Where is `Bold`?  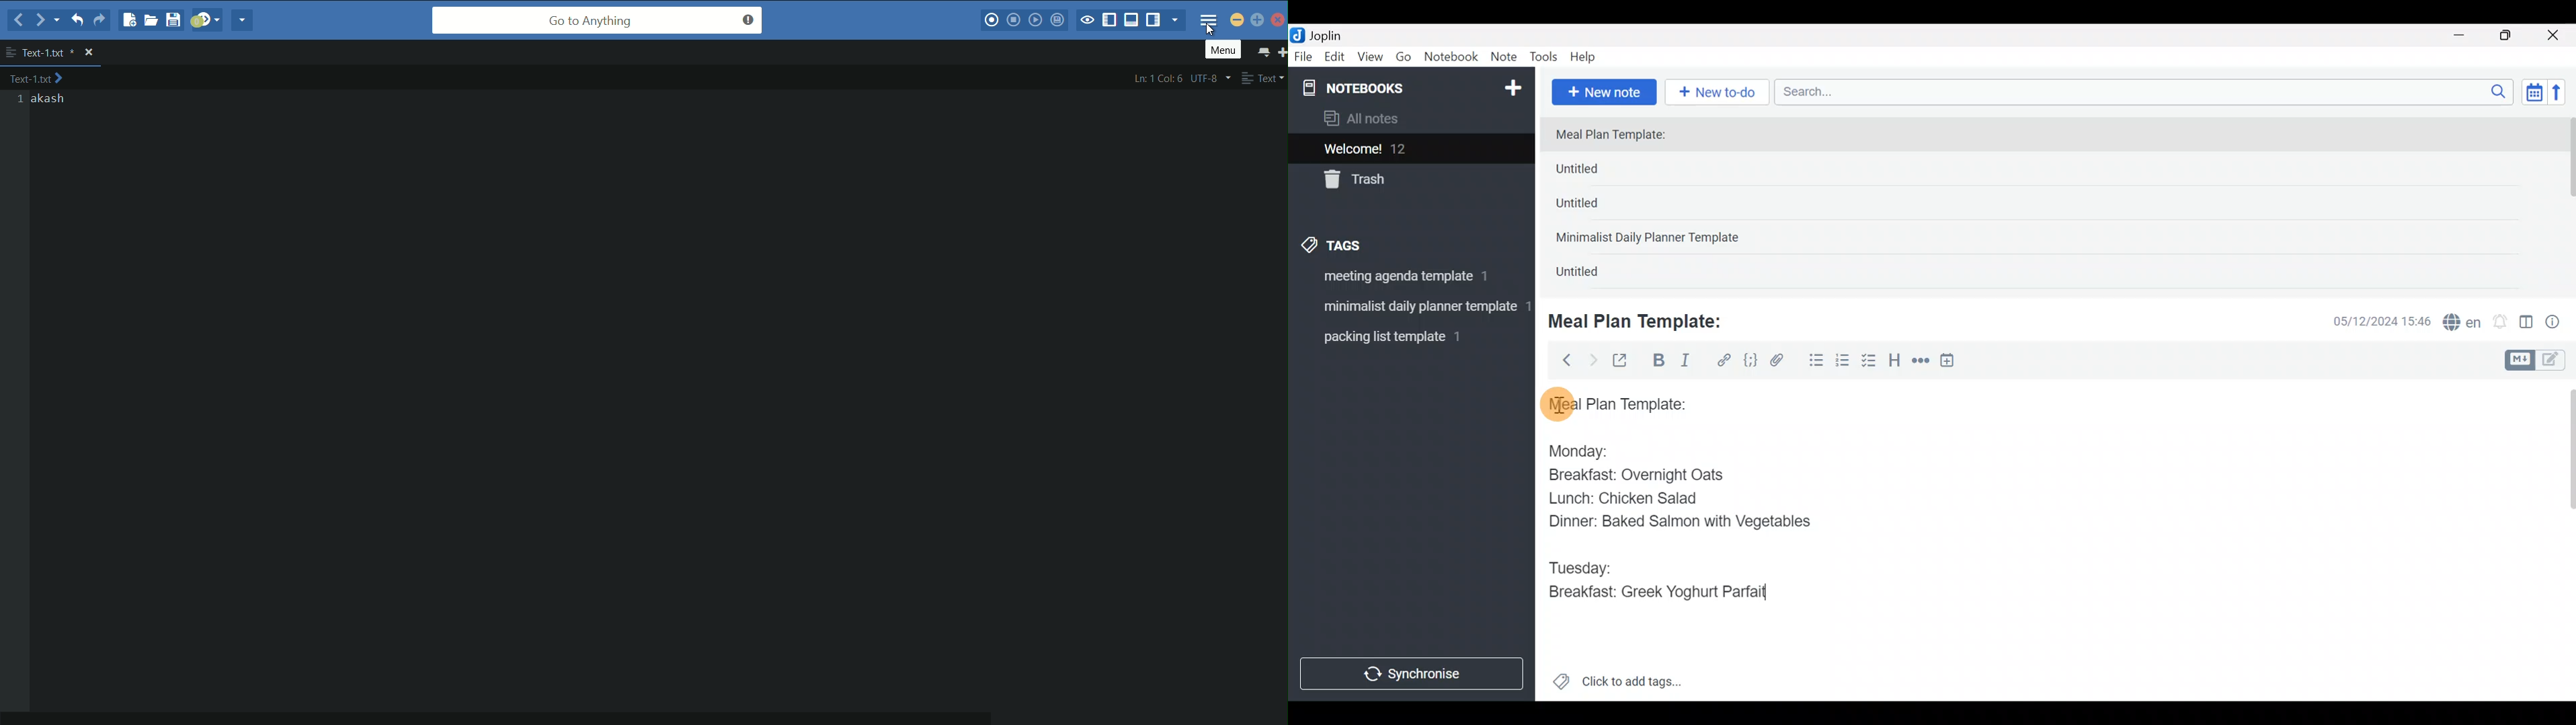 Bold is located at coordinates (1658, 362).